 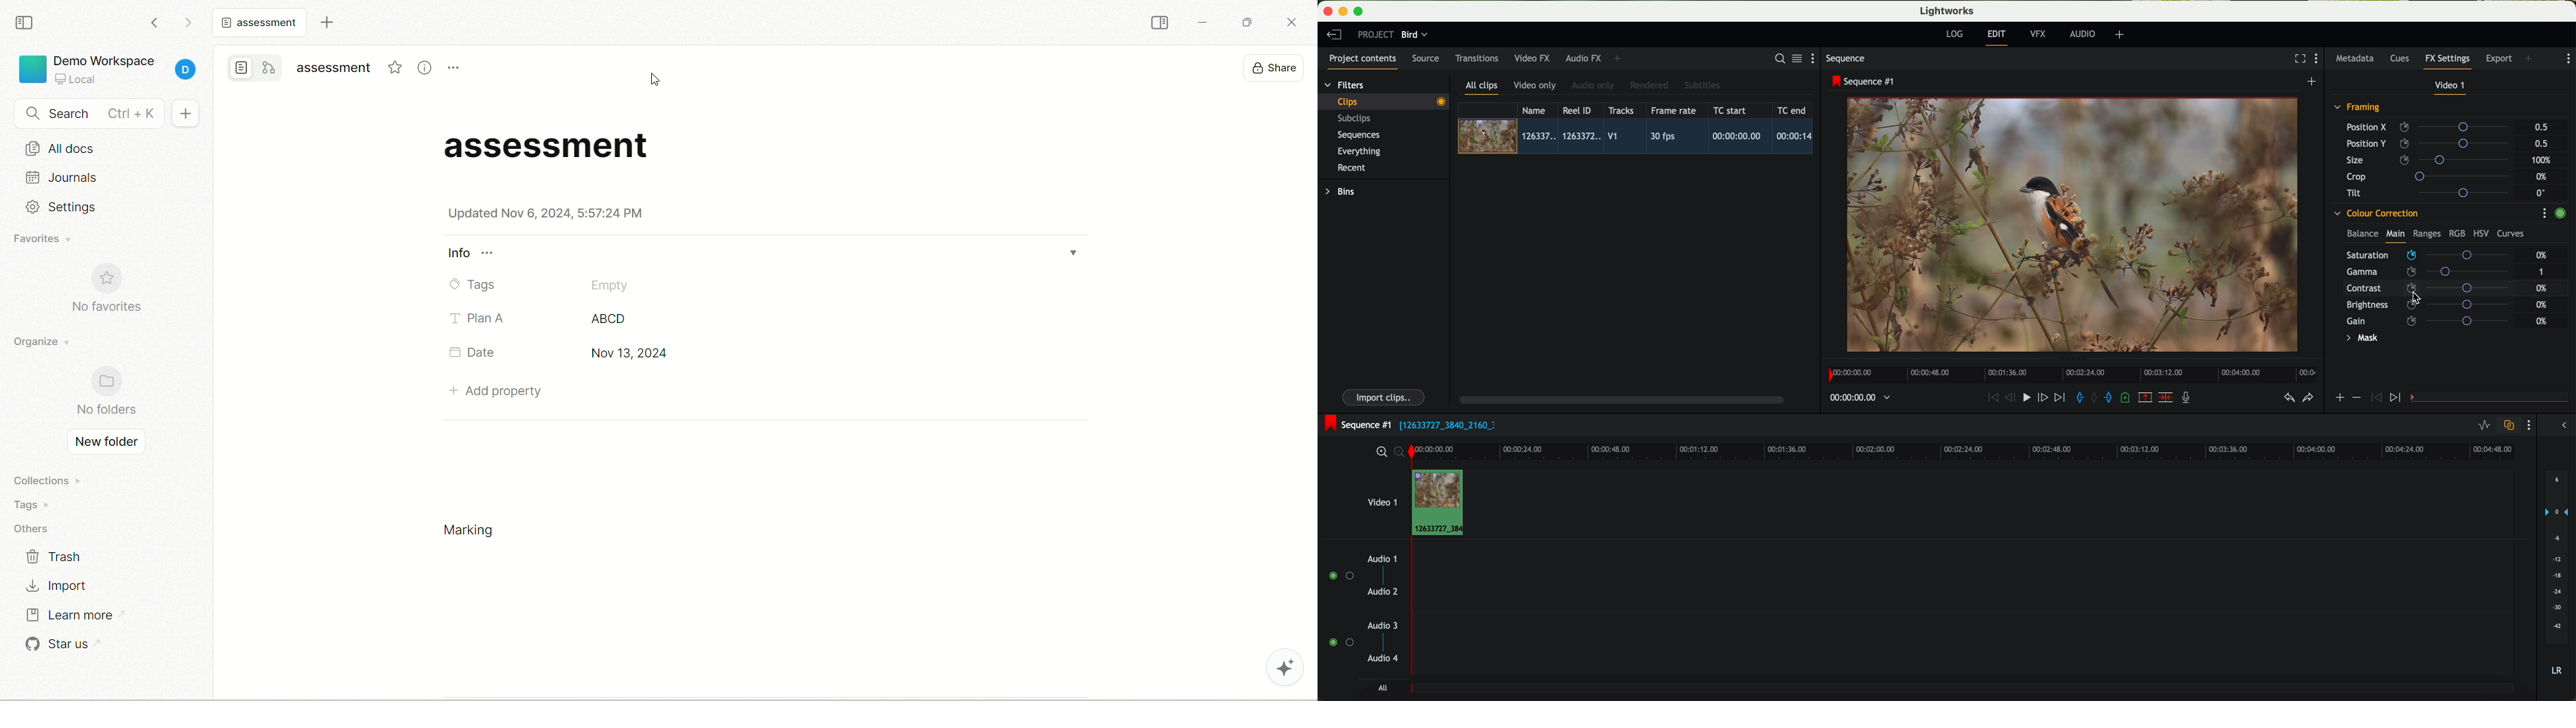 What do you see at coordinates (2507, 426) in the screenshot?
I see `toggle auto track sync` at bounding box center [2507, 426].